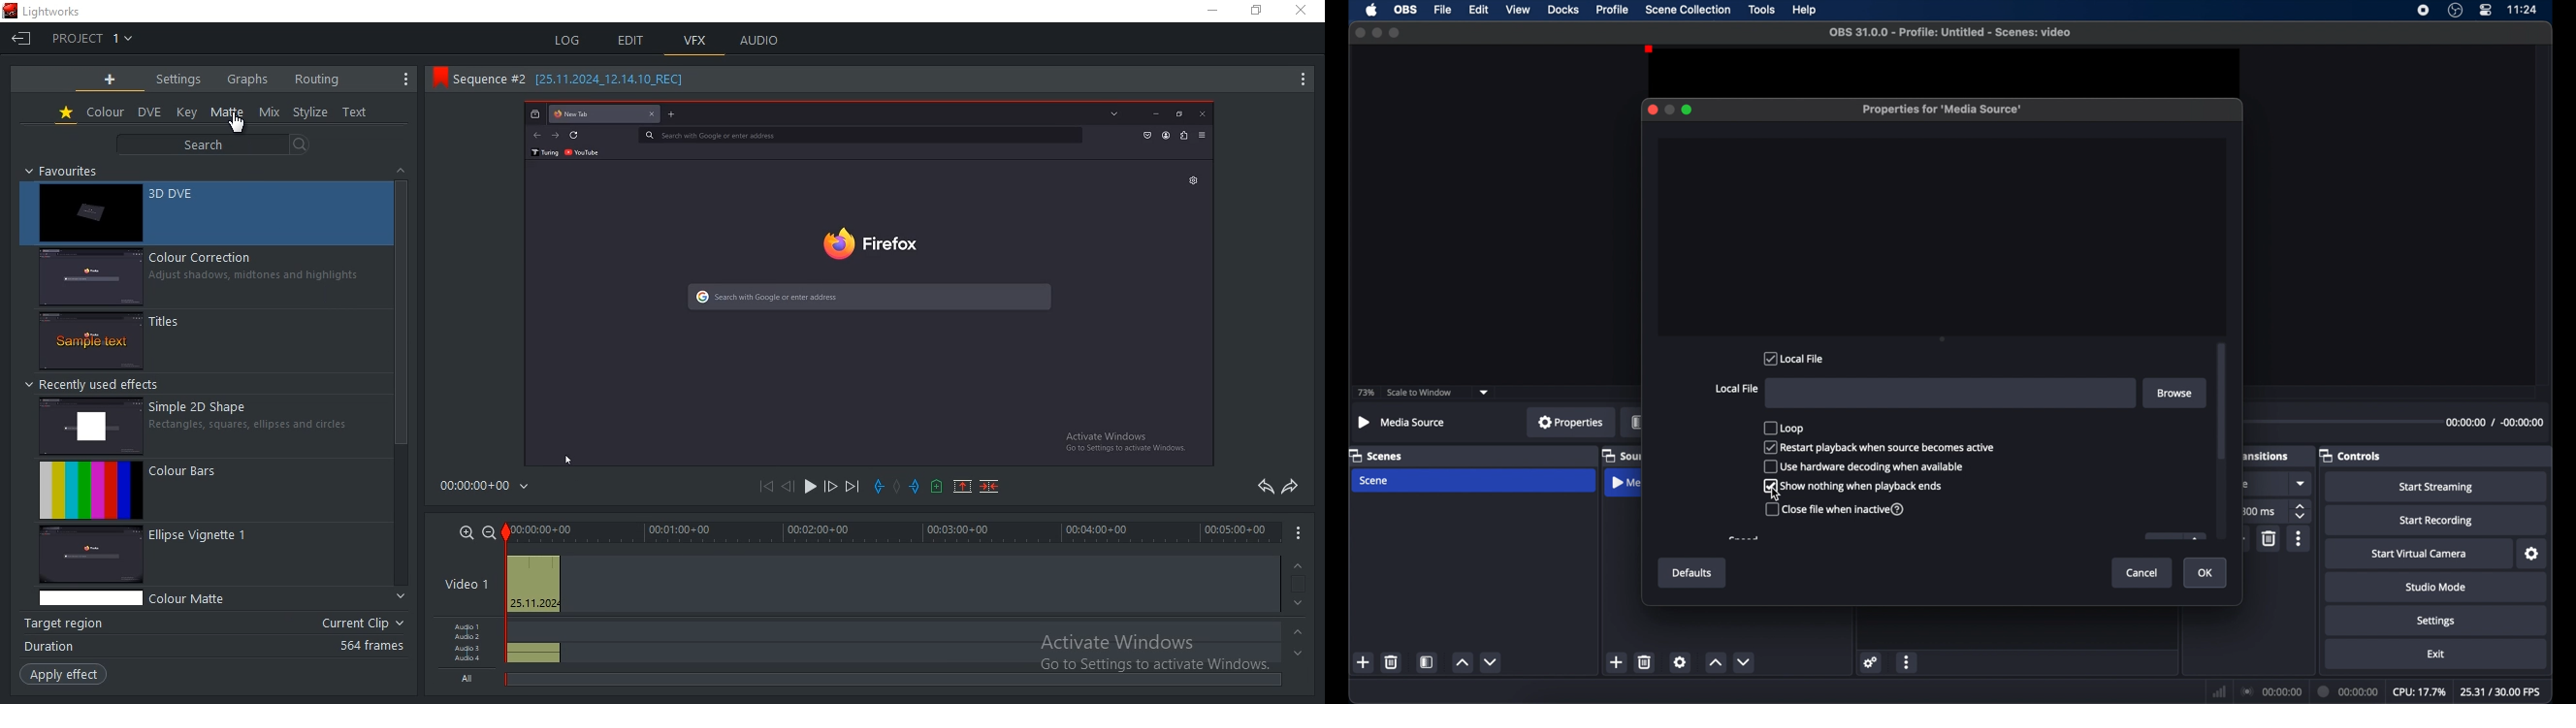  I want to click on minimize, so click(1376, 33).